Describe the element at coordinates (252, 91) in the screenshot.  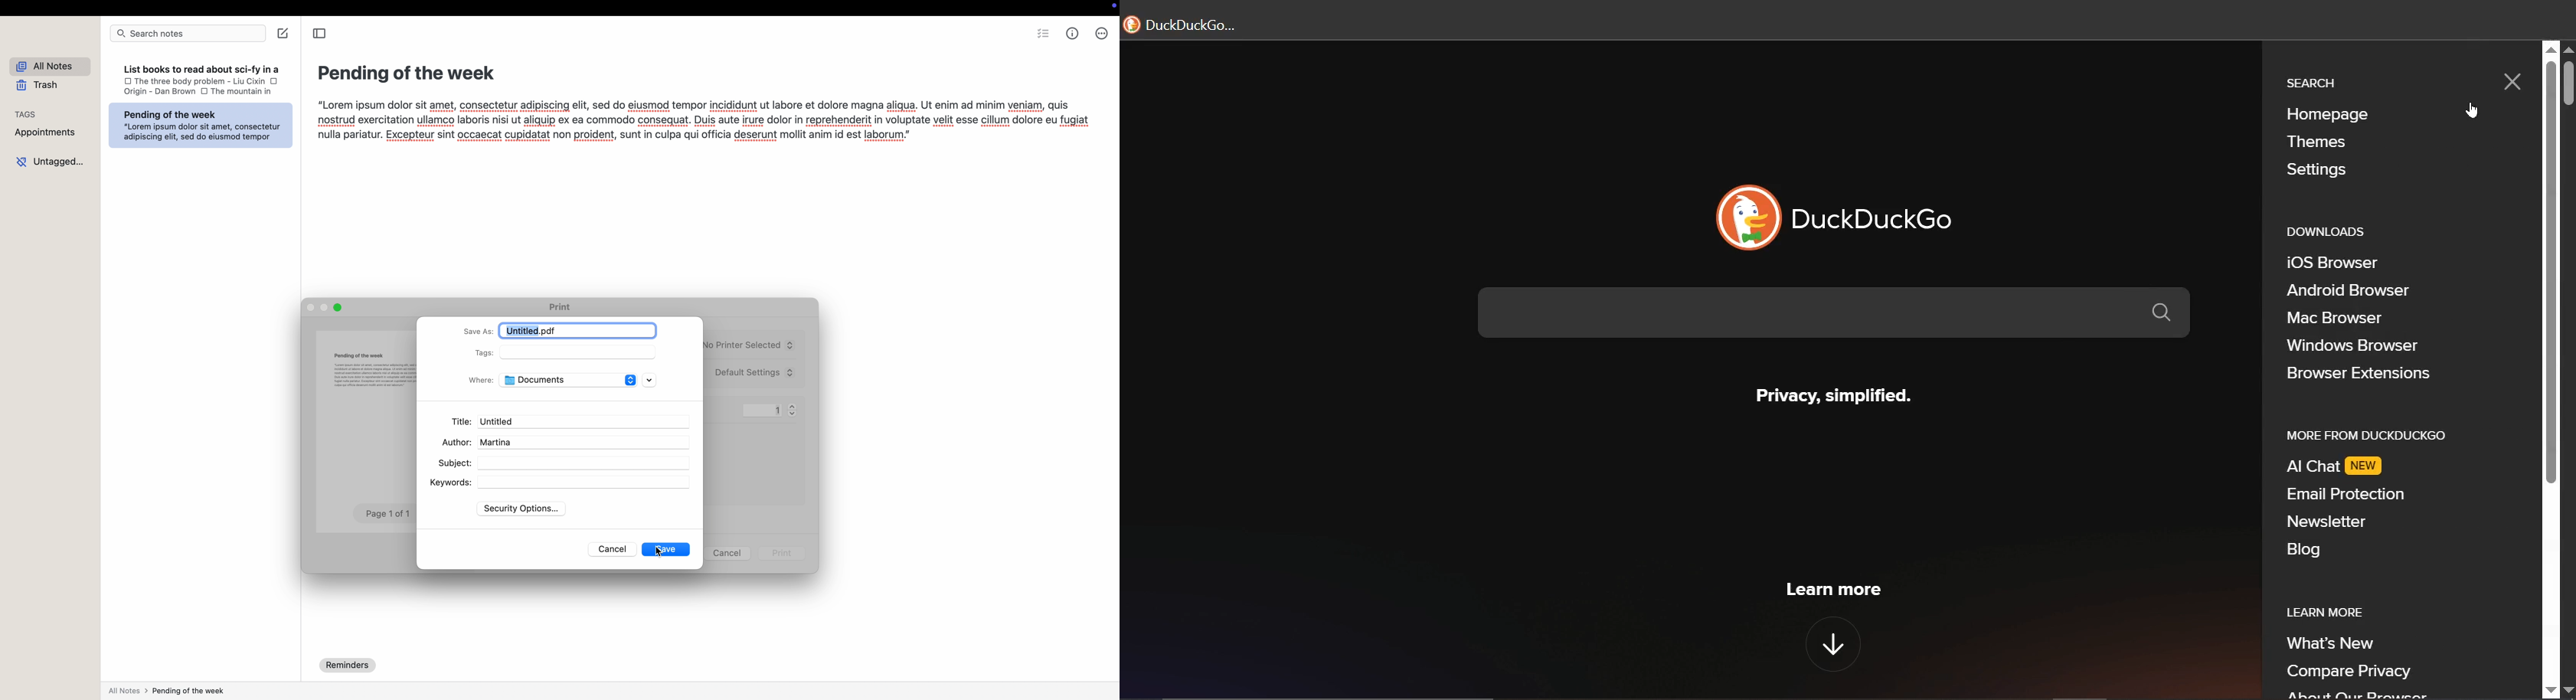
I see `the mountyain in` at that location.